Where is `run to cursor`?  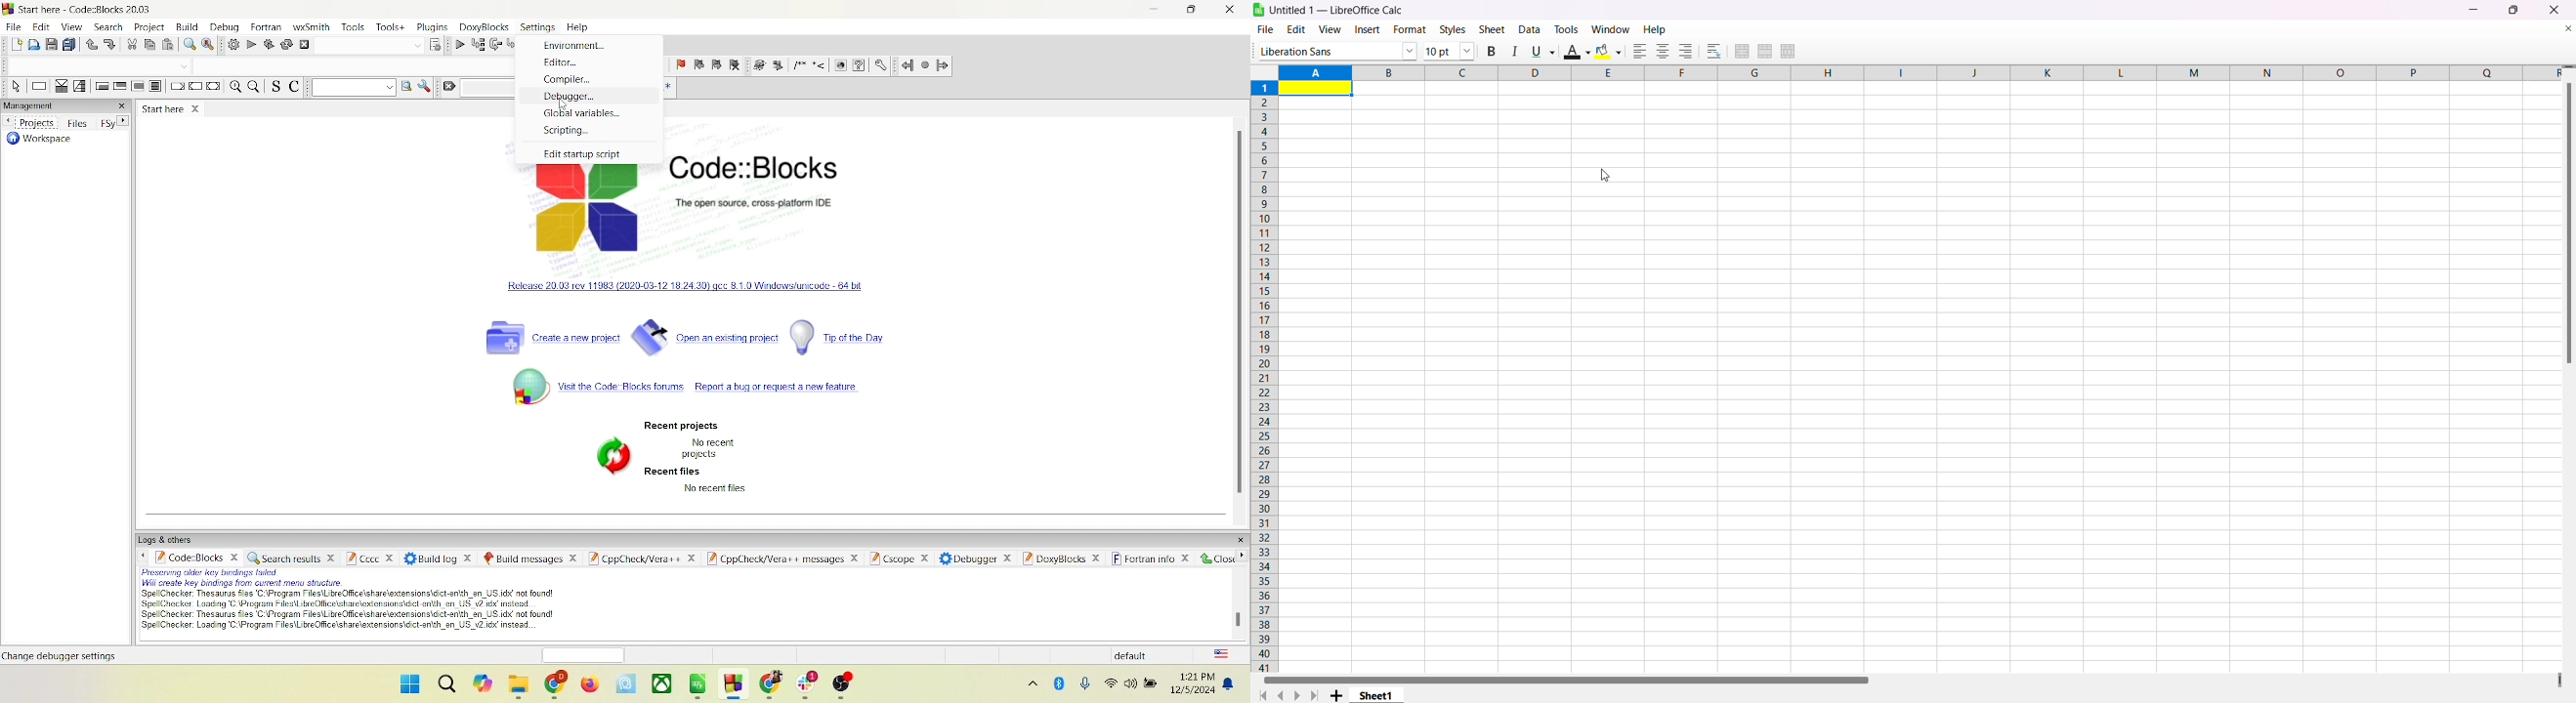 run to cursor is located at coordinates (478, 44).